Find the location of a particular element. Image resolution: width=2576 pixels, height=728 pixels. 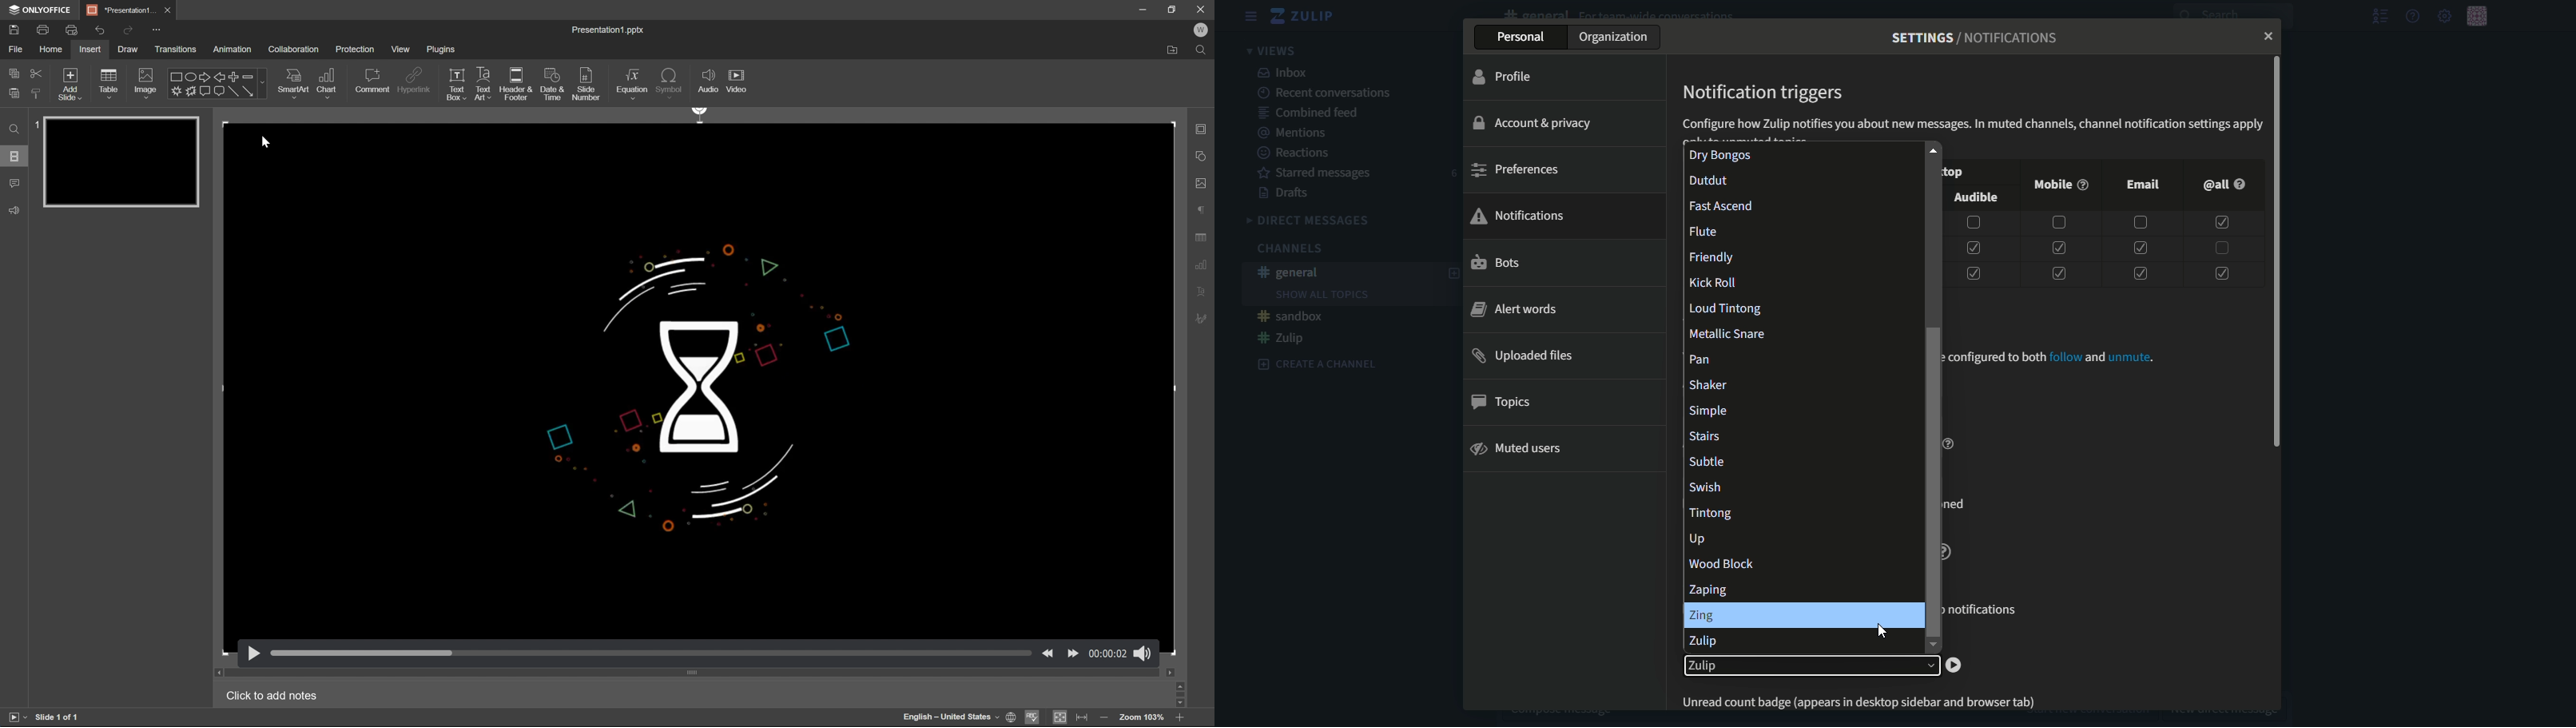

start slideshow is located at coordinates (14, 716).